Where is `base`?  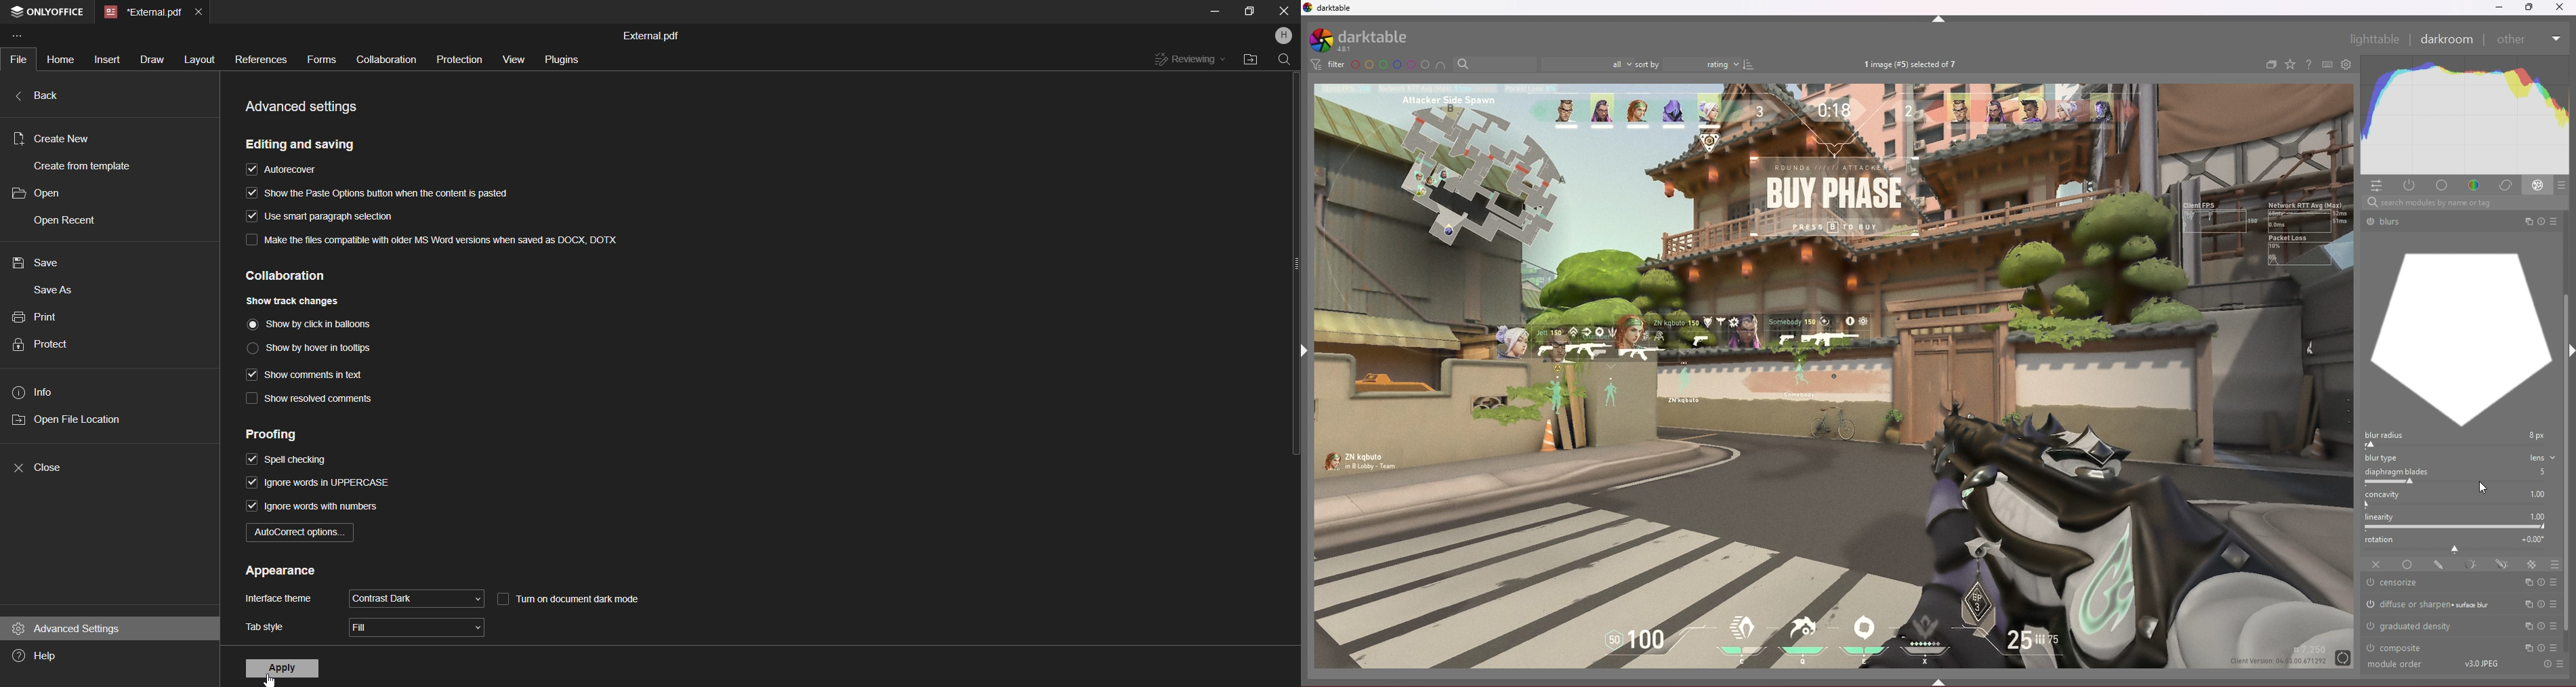 base is located at coordinates (2444, 185).